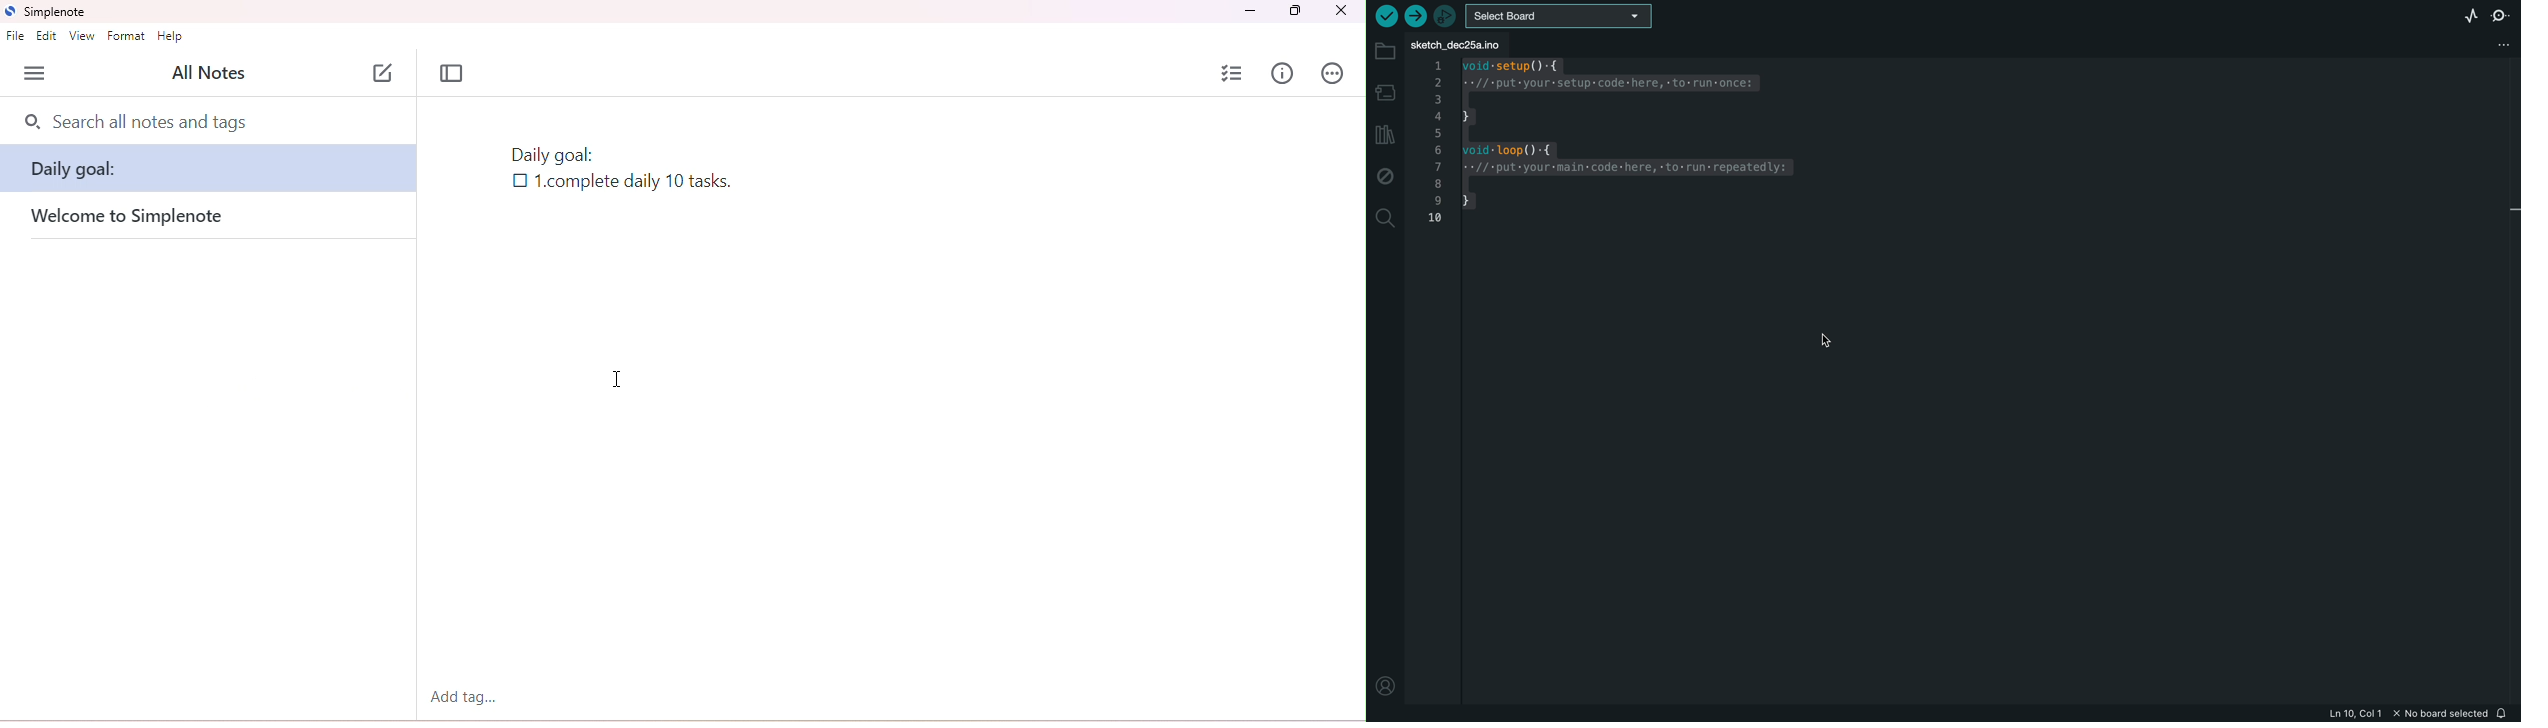 The height and width of the screenshot is (728, 2548). I want to click on info, so click(1282, 72).